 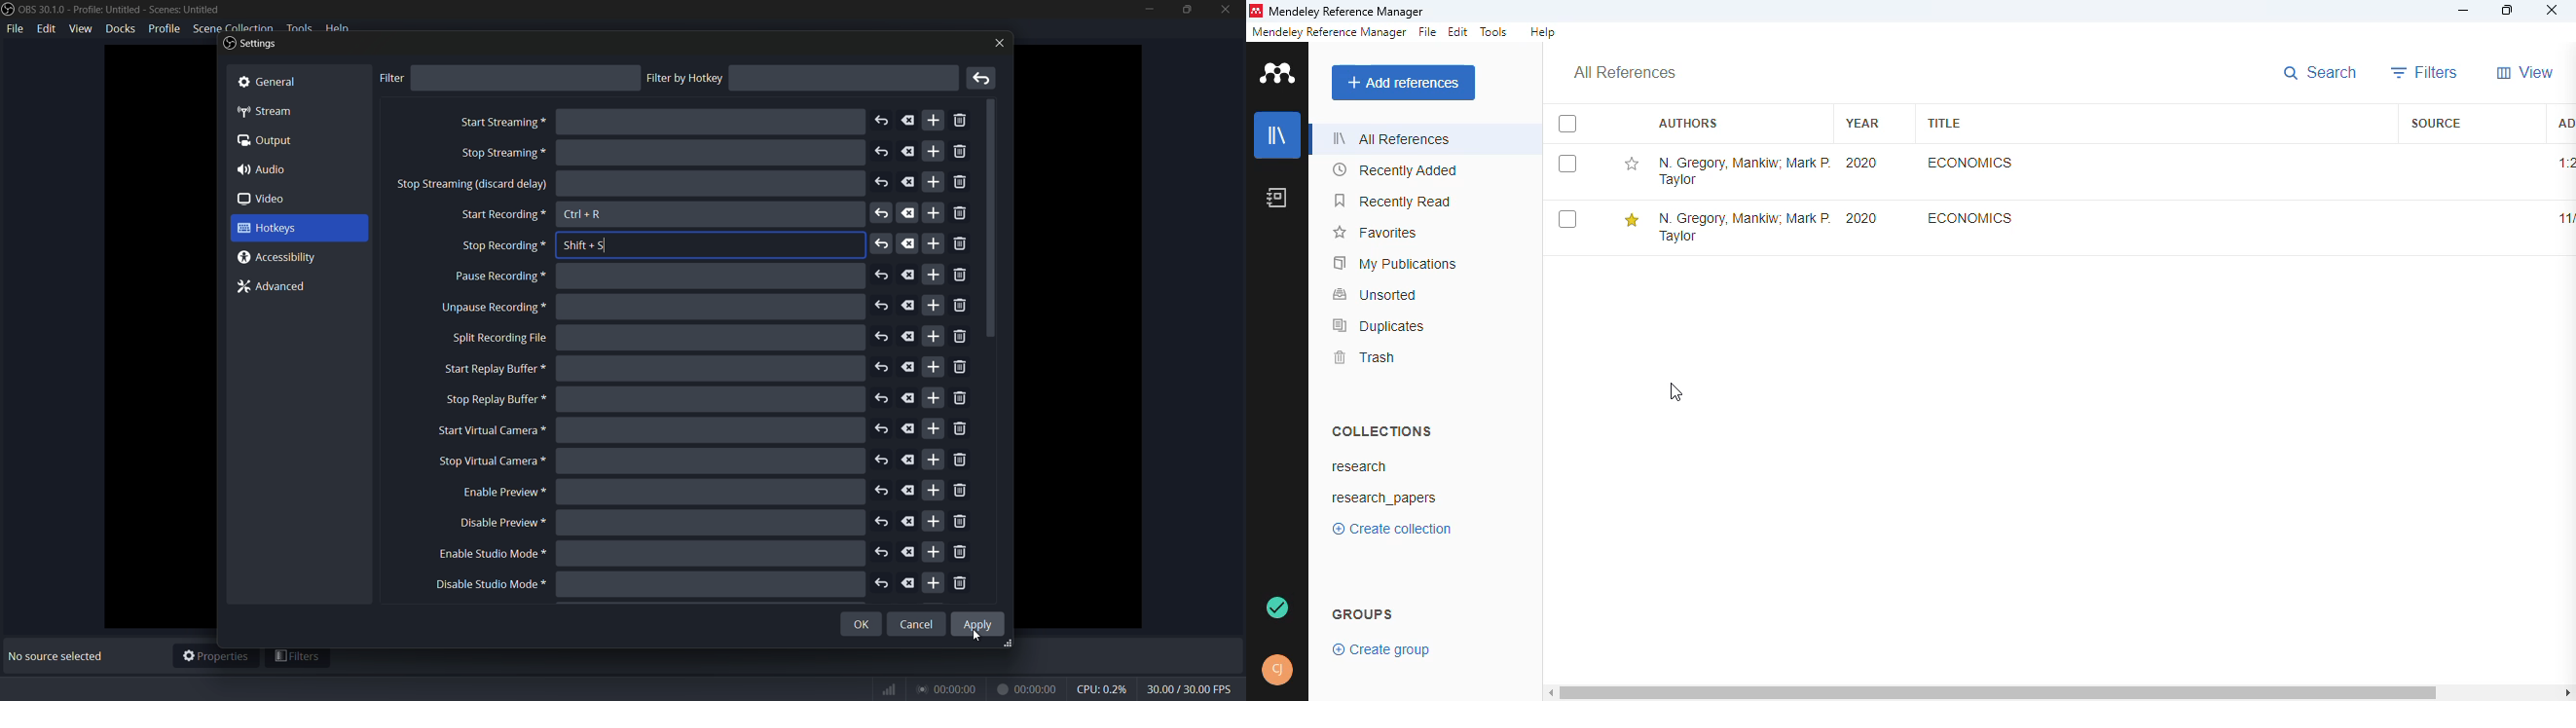 What do you see at coordinates (298, 658) in the screenshot?
I see `filters` at bounding box center [298, 658].